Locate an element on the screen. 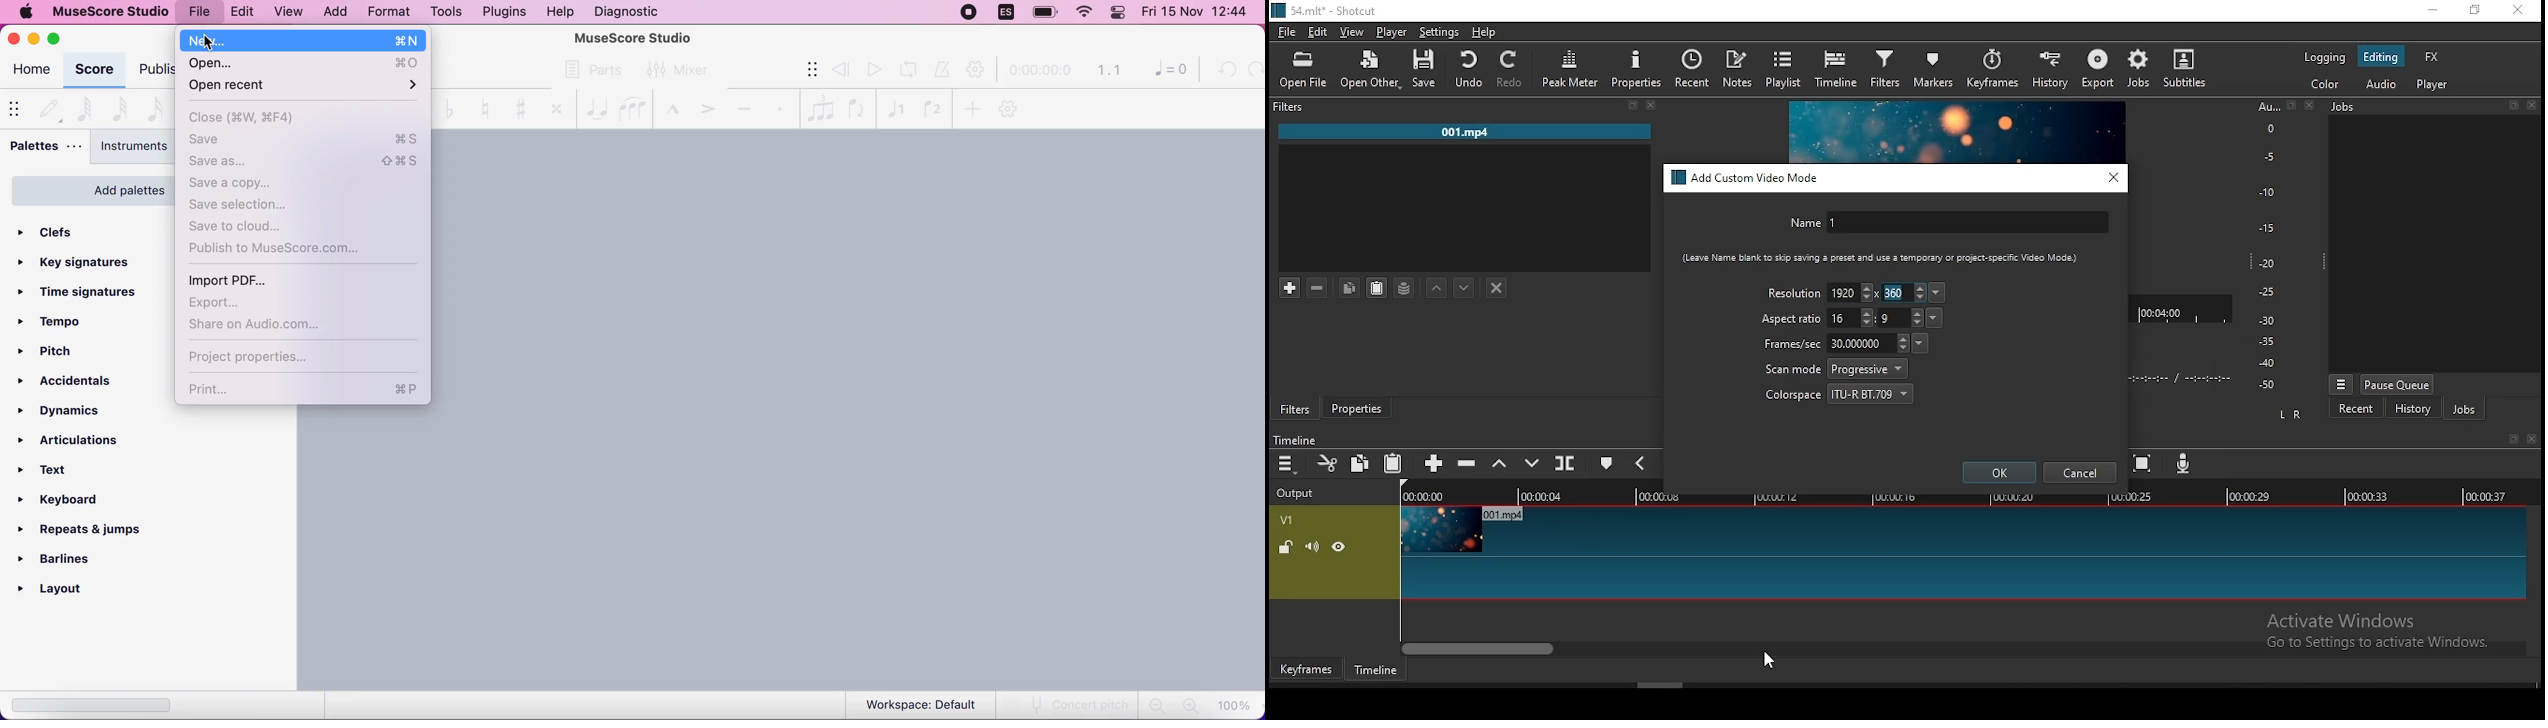  playlist is located at coordinates (1785, 68).